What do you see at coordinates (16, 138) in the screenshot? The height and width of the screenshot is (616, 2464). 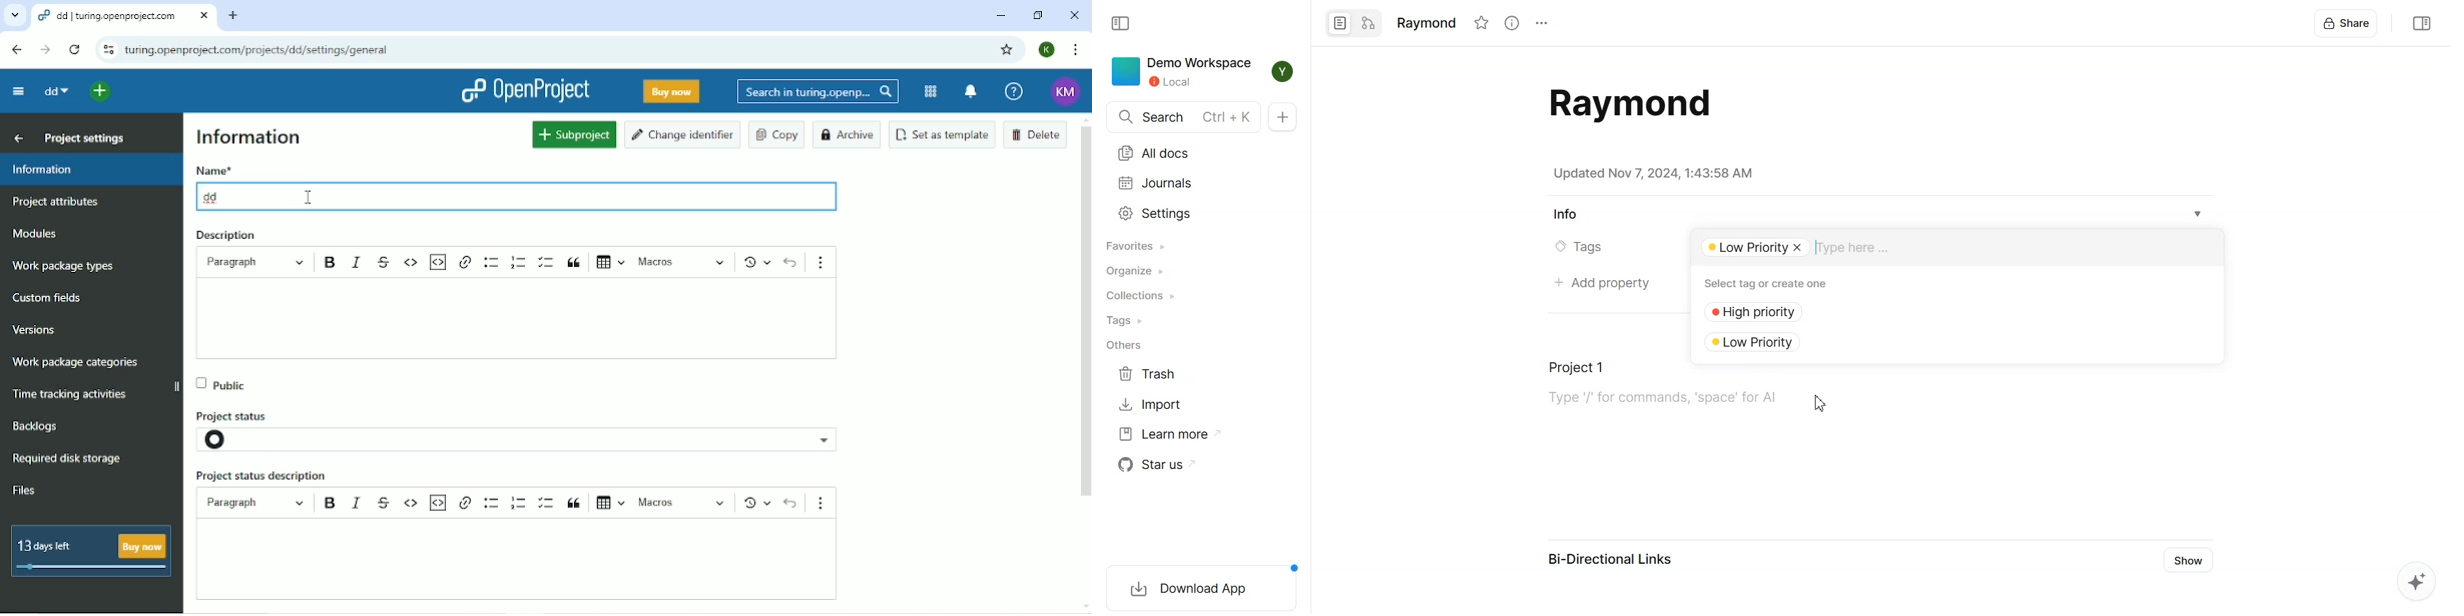 I see `Back` at bounding box center [16, 138].